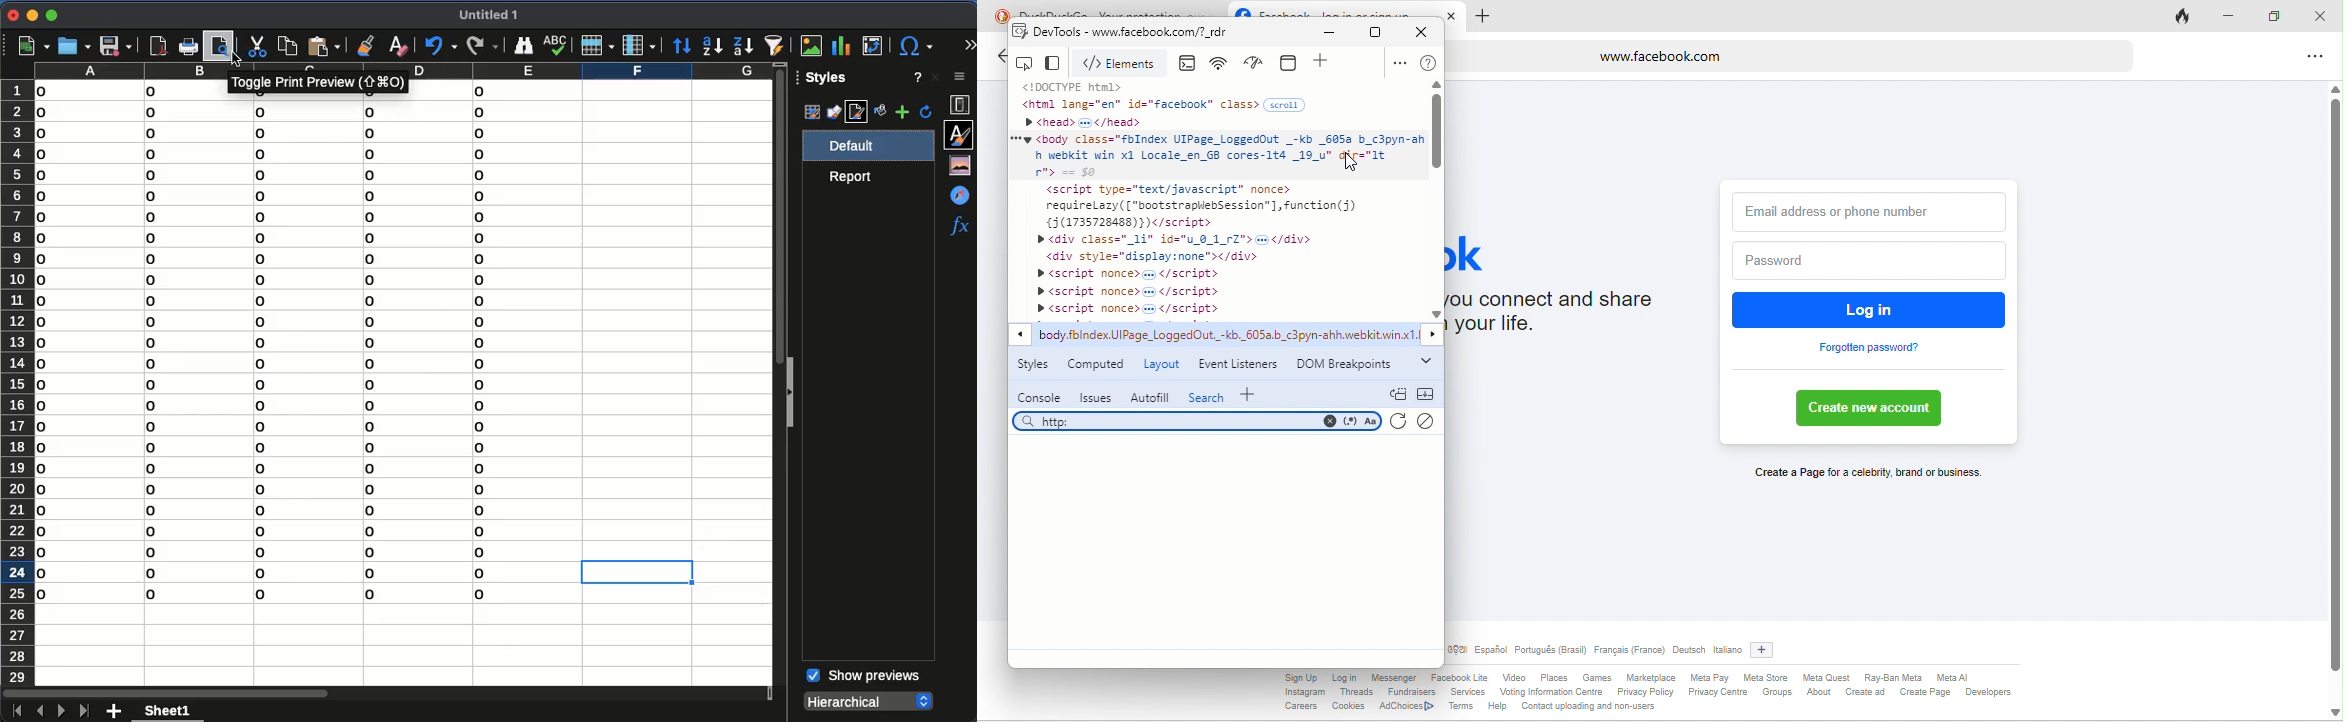 This screenshot has width=2352, height=728. What do you see at coordinates (1027, 63) in the screenshot?
I see `inspect` at bounding box center [1027, 63].